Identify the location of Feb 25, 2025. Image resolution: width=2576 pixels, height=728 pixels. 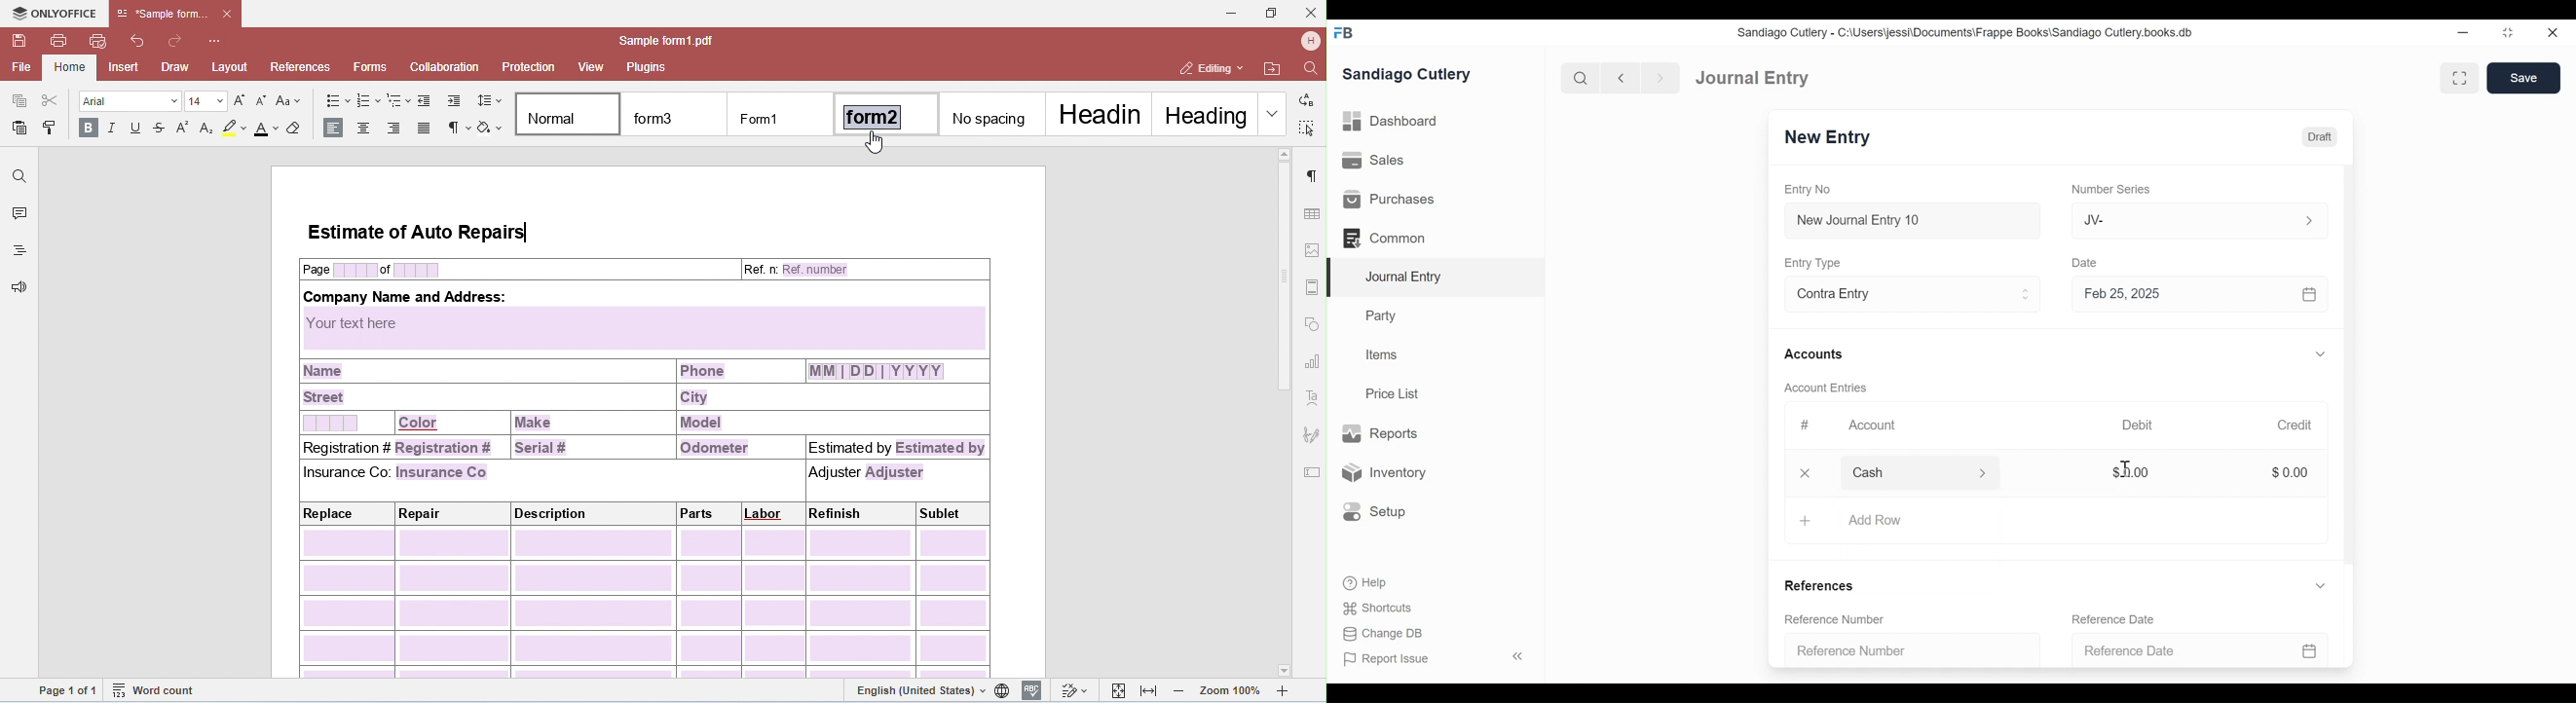
(2202, 297).